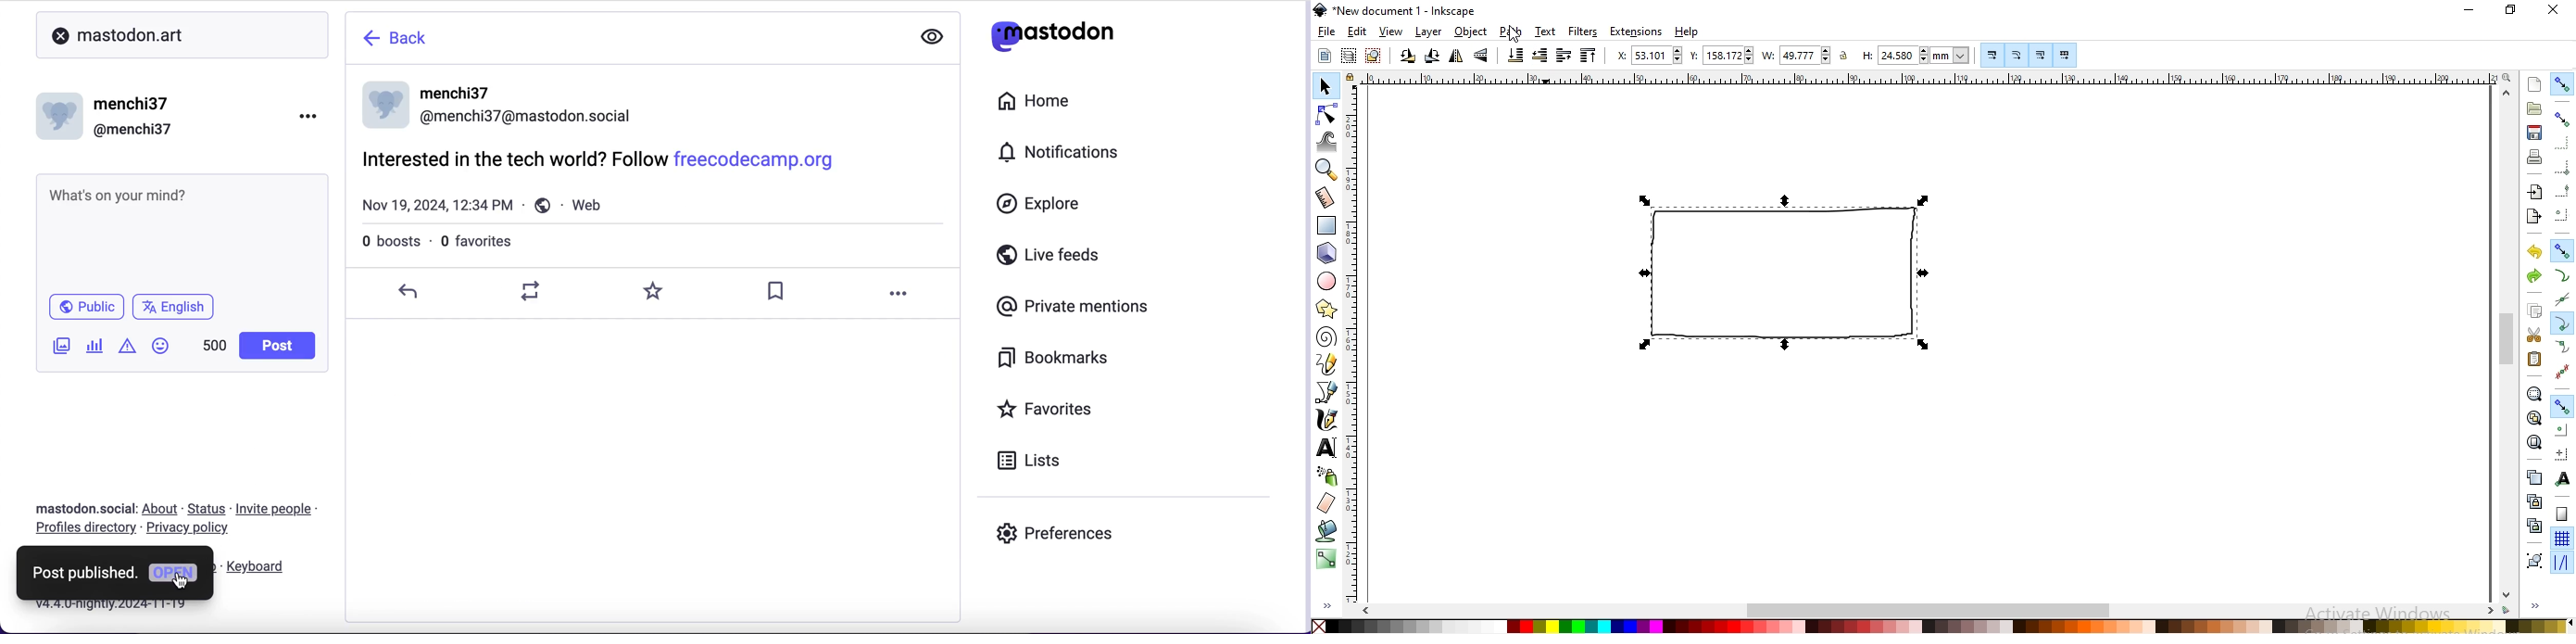  What do you see at coordinates (214, 345) in the screenshot?
I see `word count` at bounding box center [214, 345].